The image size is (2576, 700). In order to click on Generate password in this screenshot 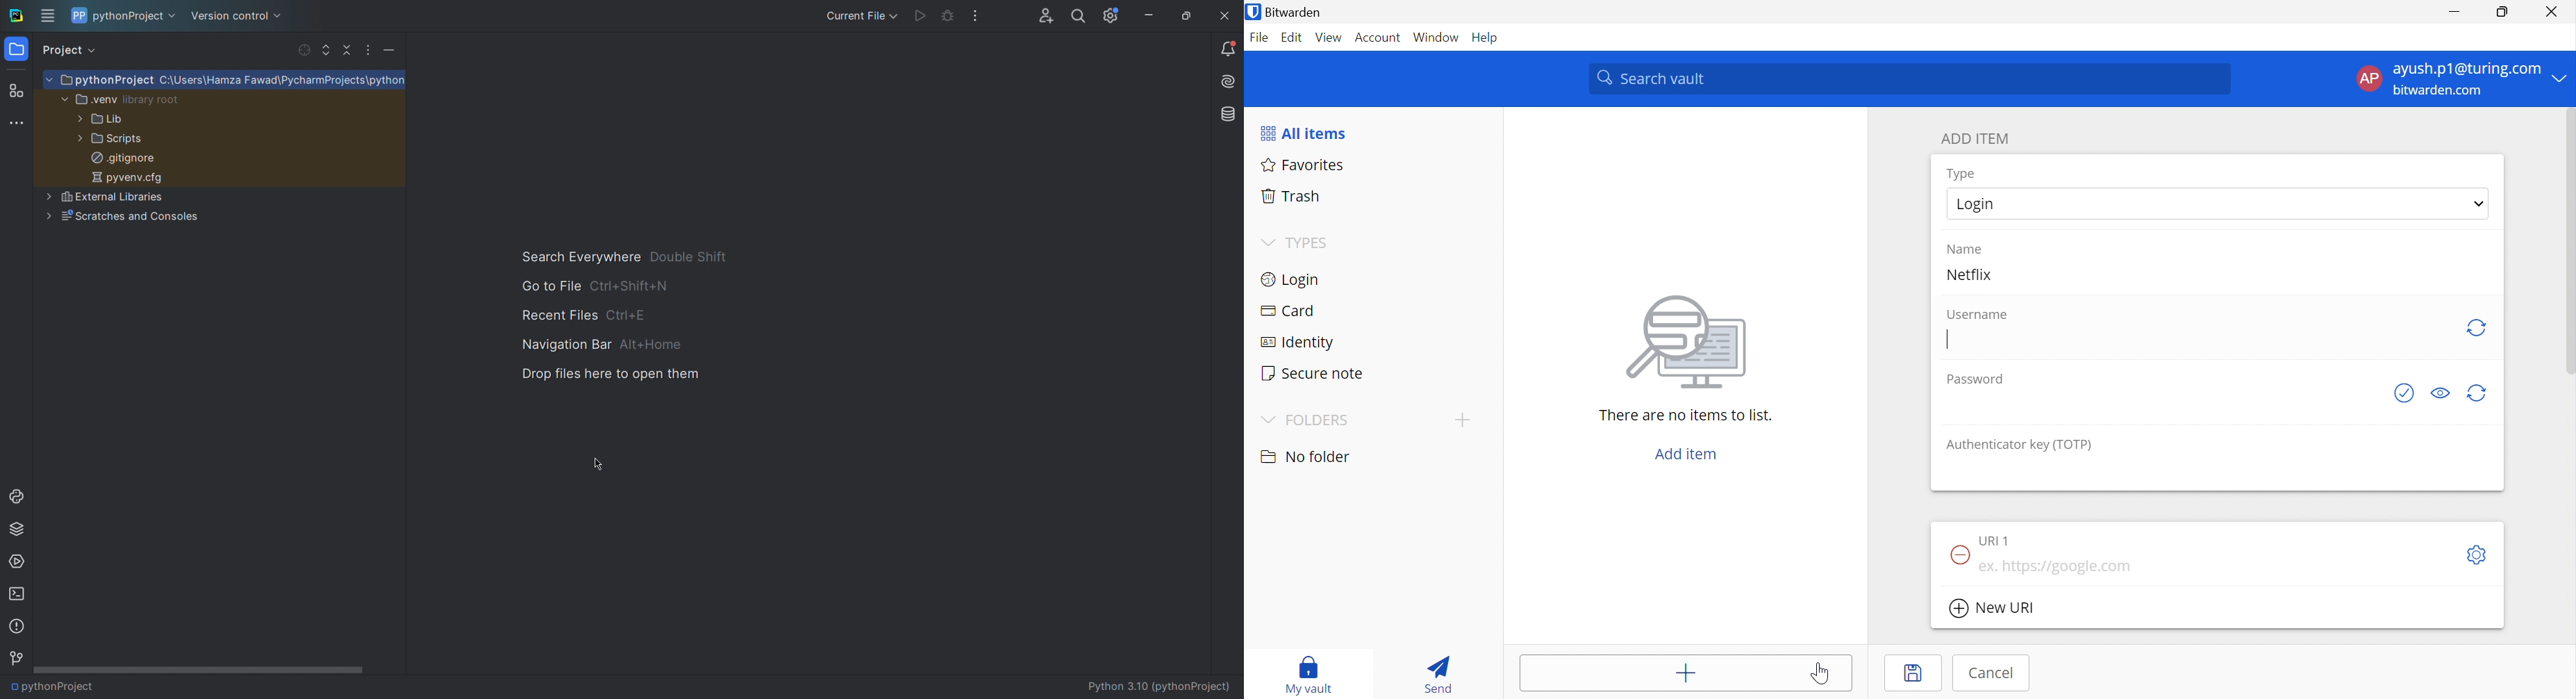, I will do `click(2475, 393)`.